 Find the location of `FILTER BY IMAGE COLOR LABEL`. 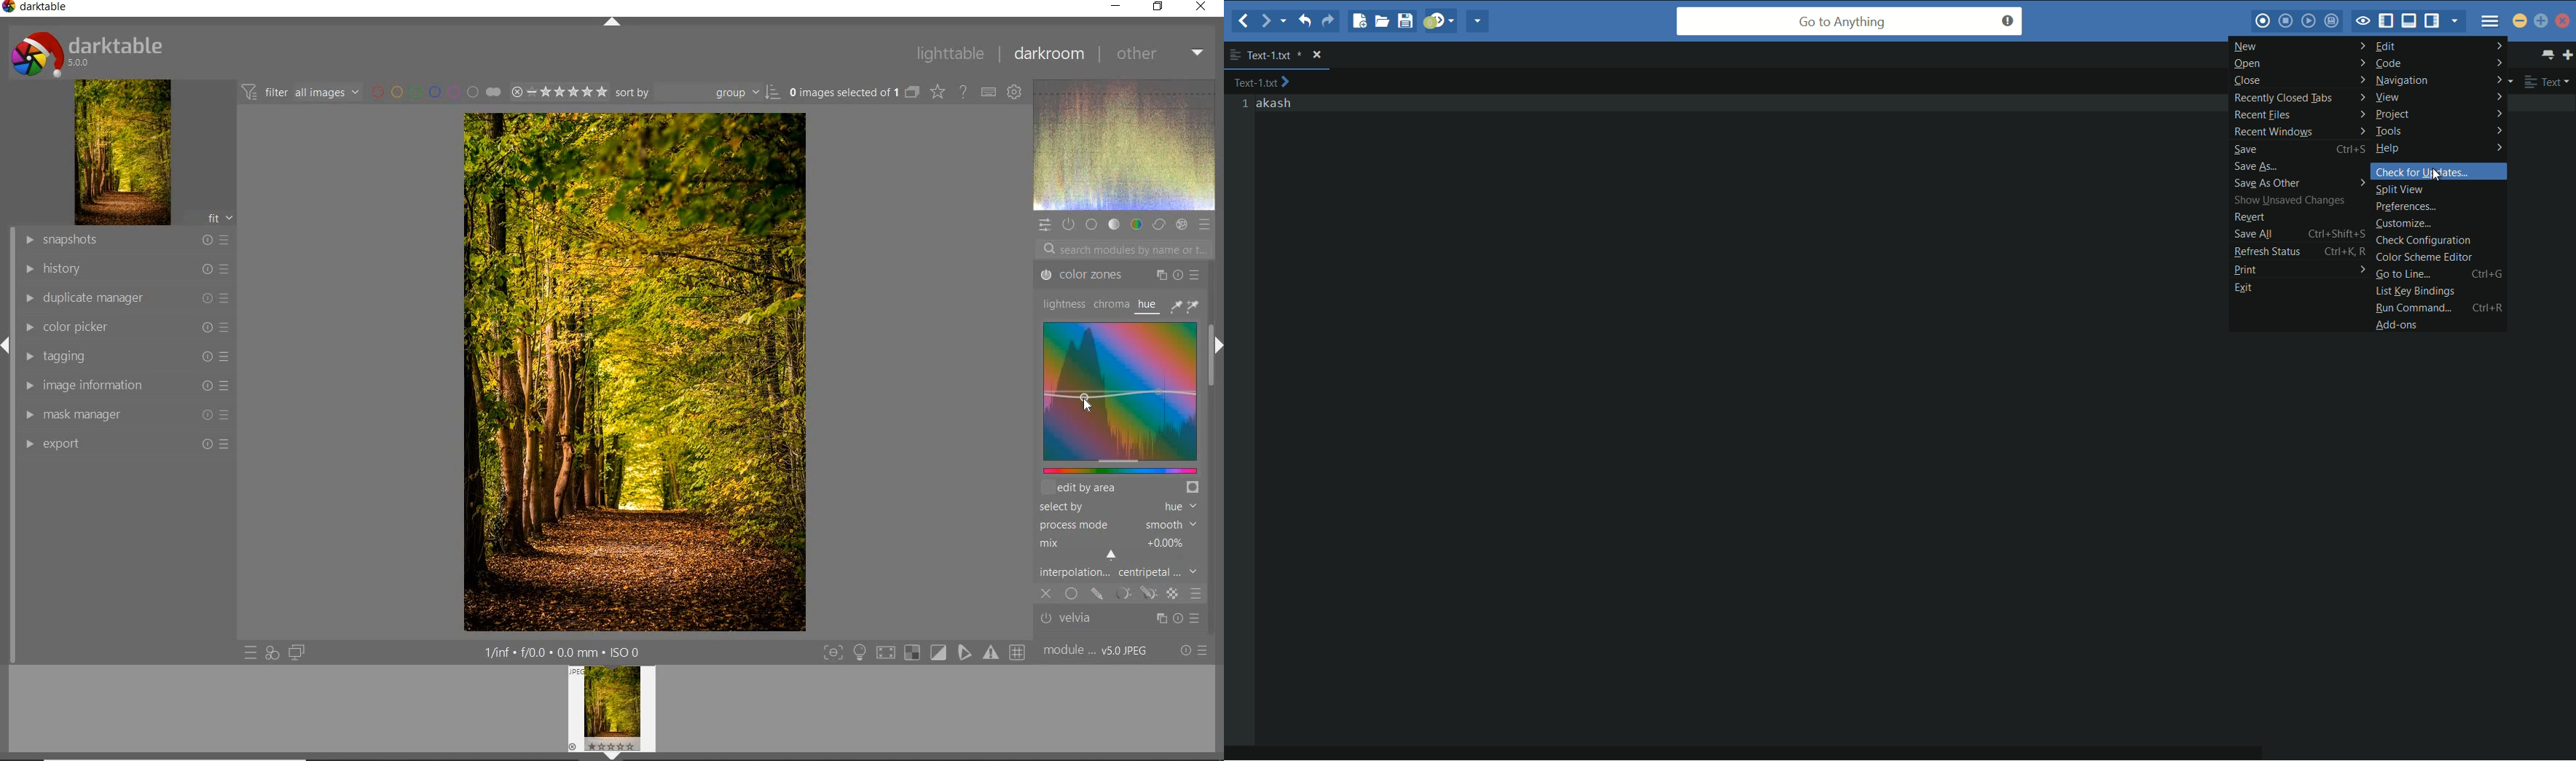

FILTER BY IMAGE COLOR LABEL is located at coordinates (433, 90).